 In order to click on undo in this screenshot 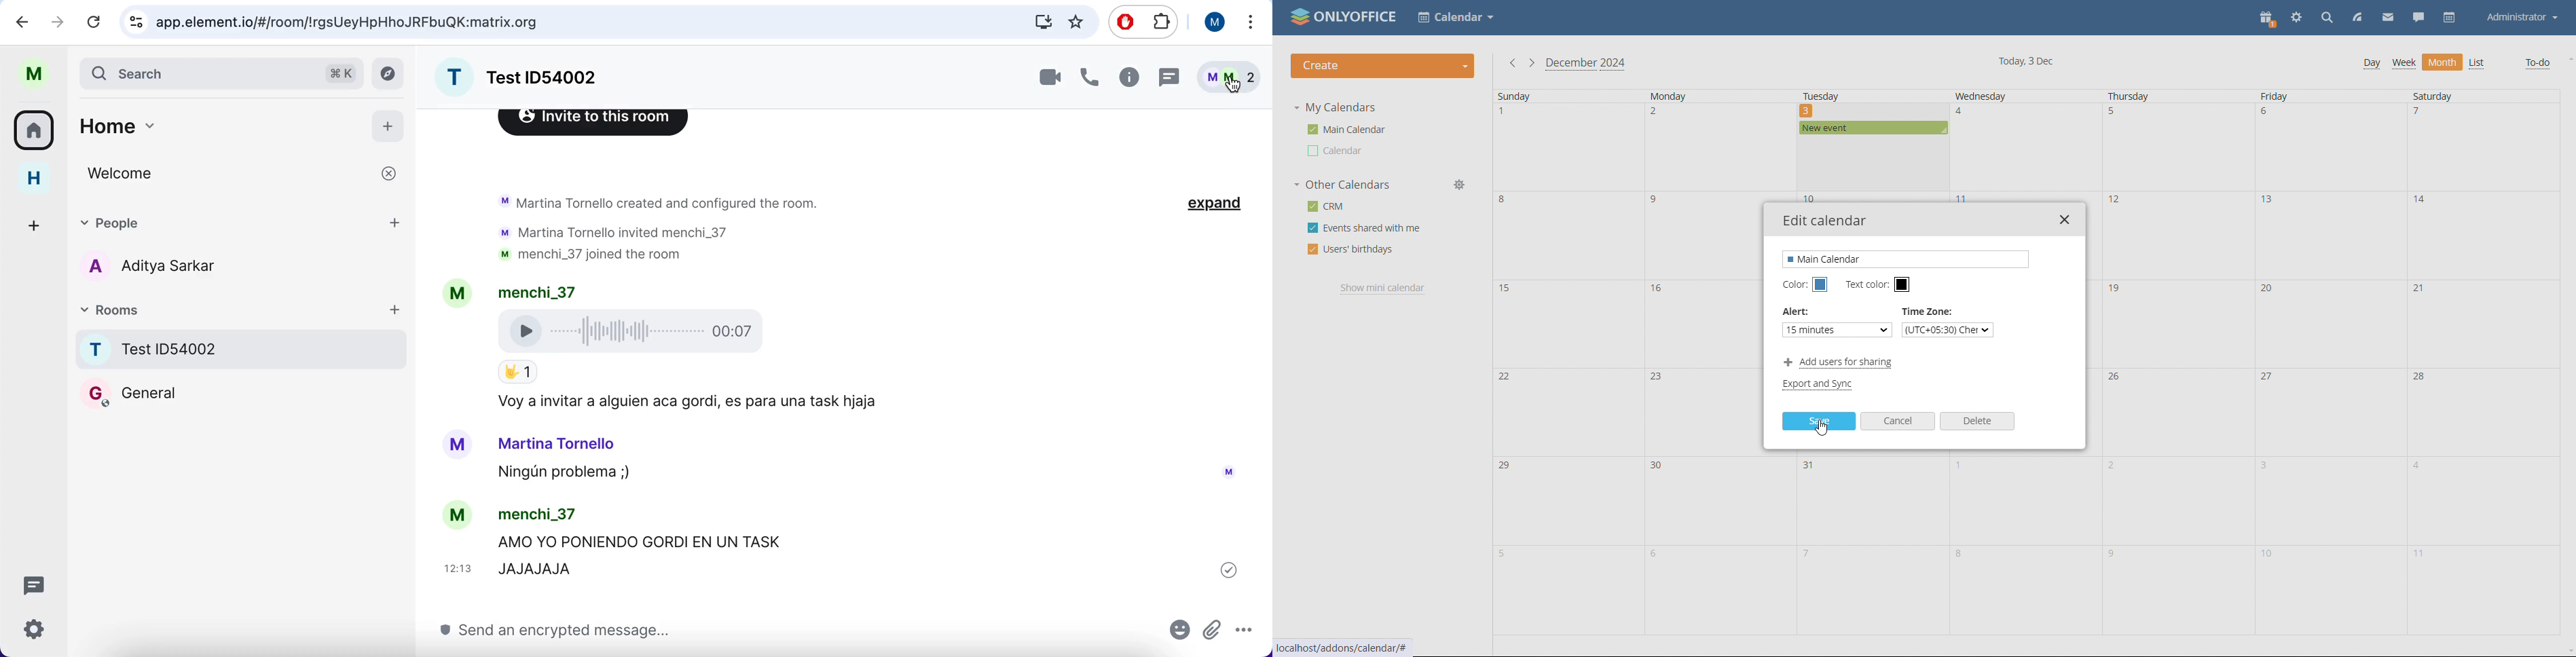, I will do `click(26, 23)`.